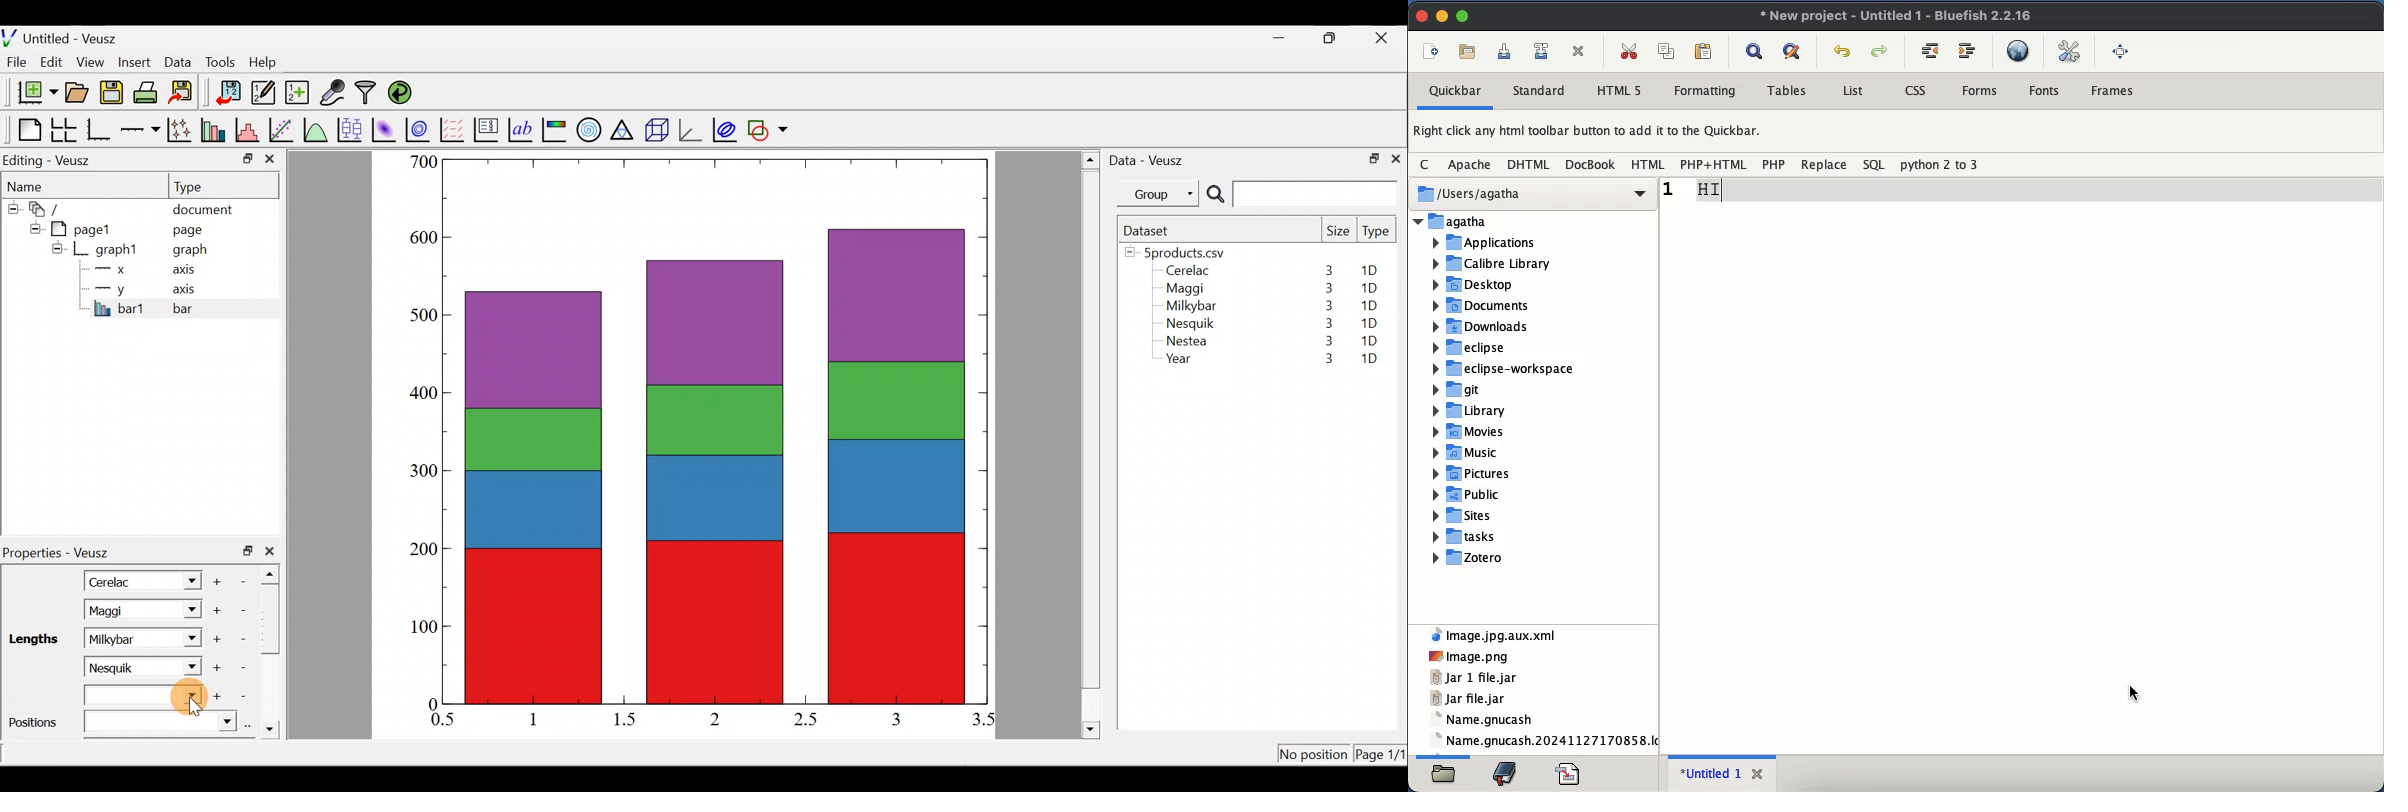  I want to click on forms, so click(1984, 93).